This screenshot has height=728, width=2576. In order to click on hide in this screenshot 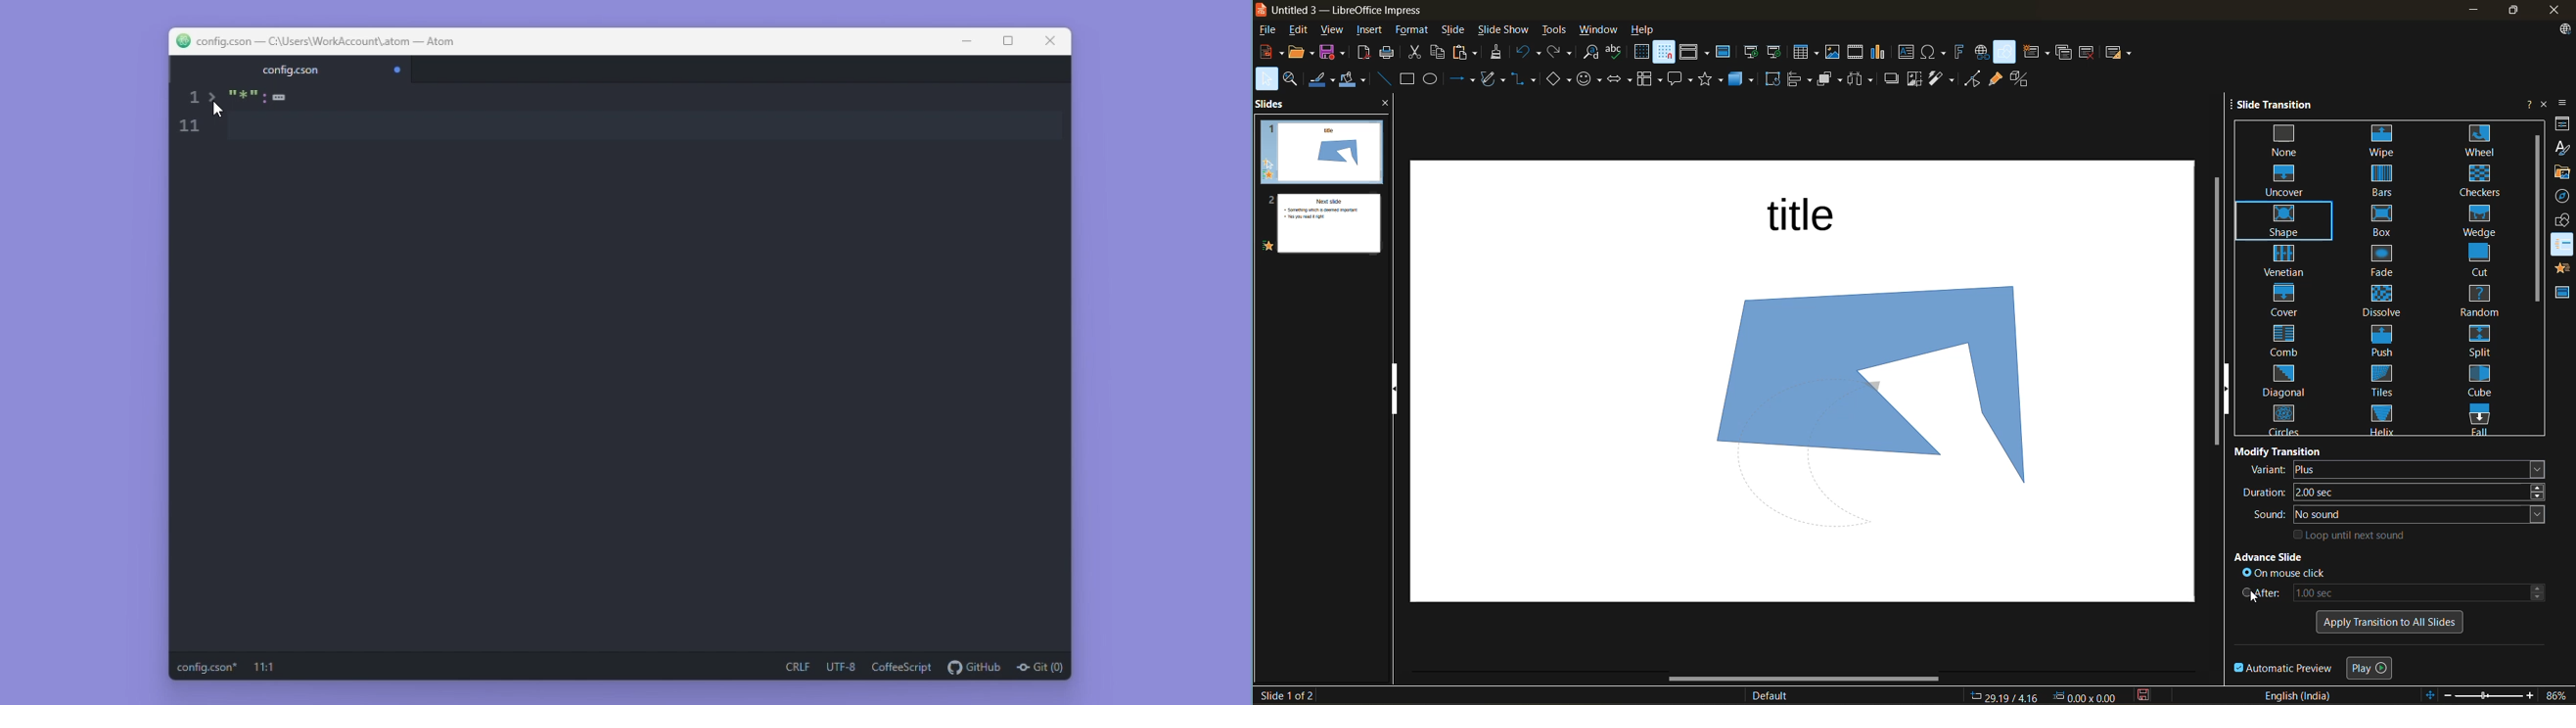, I will do `click(2229, 389)`.